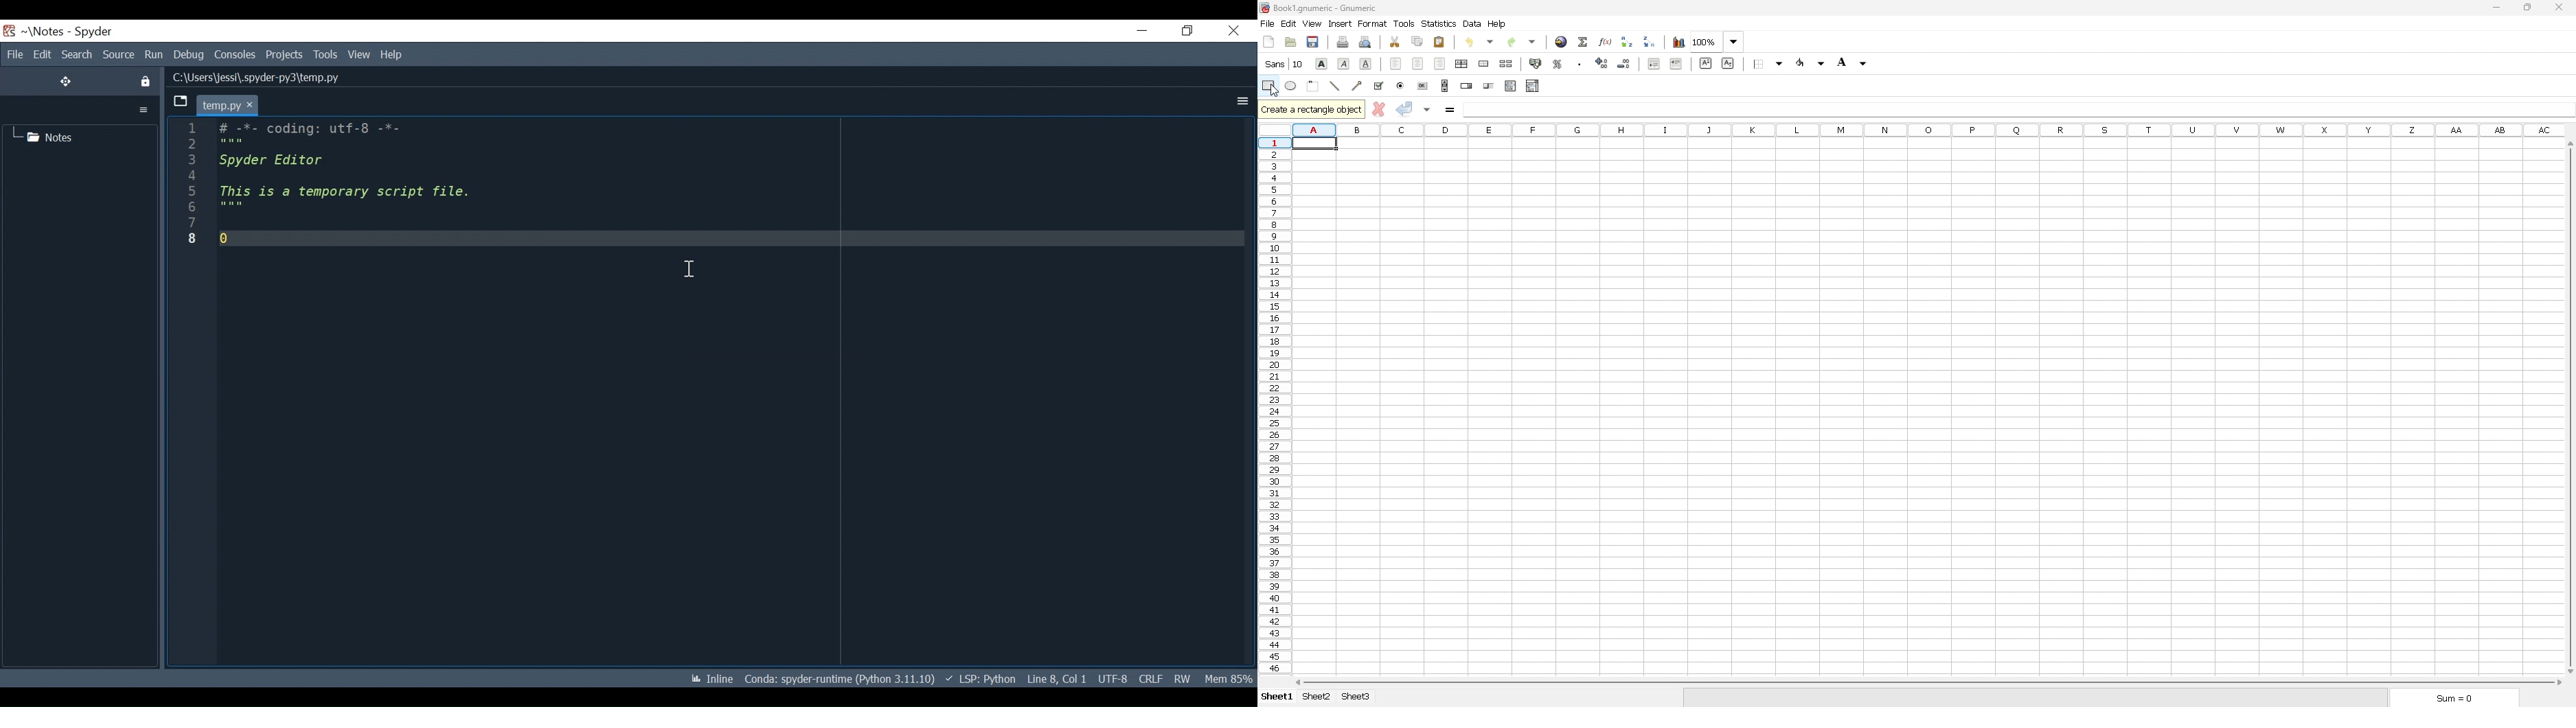 Image resolution: width=2576 pixels, height=728 pixels. Describe the element at coordinates (1378, 85) in the screenshot. I see `tickbox` at that location.